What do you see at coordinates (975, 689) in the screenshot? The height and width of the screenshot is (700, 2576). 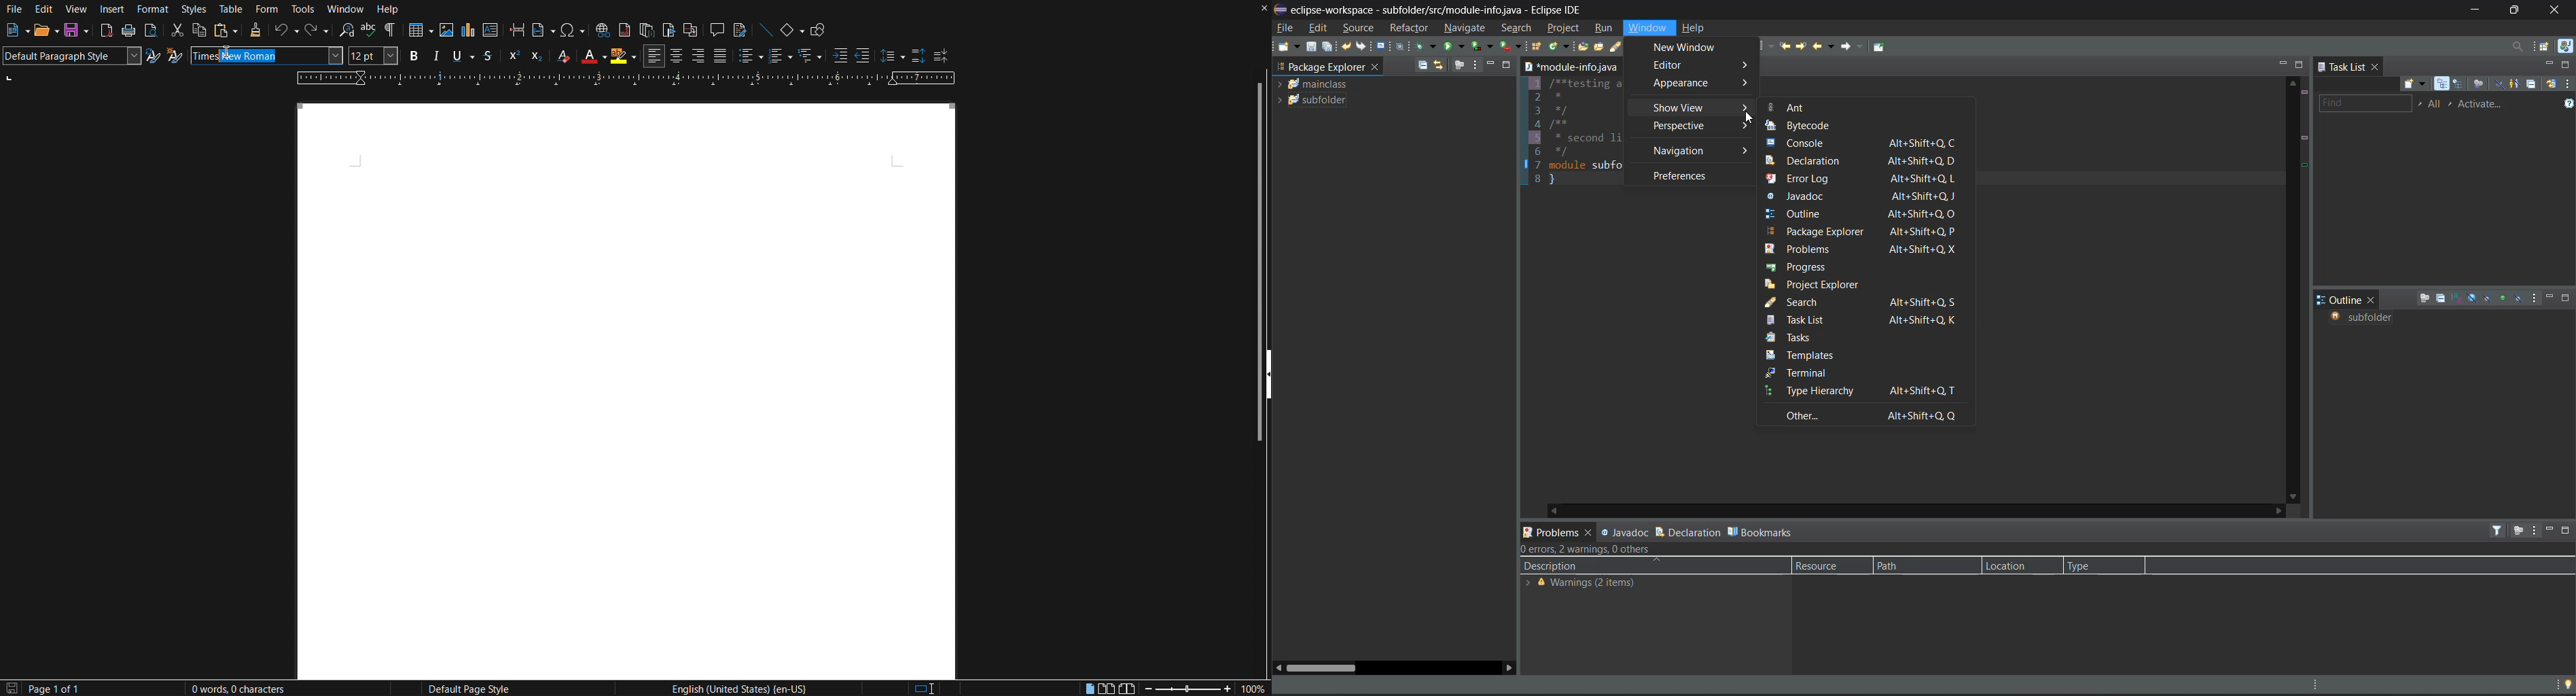 I see `Digital signature: the document is not signed.` at bounding box center [975, 689].